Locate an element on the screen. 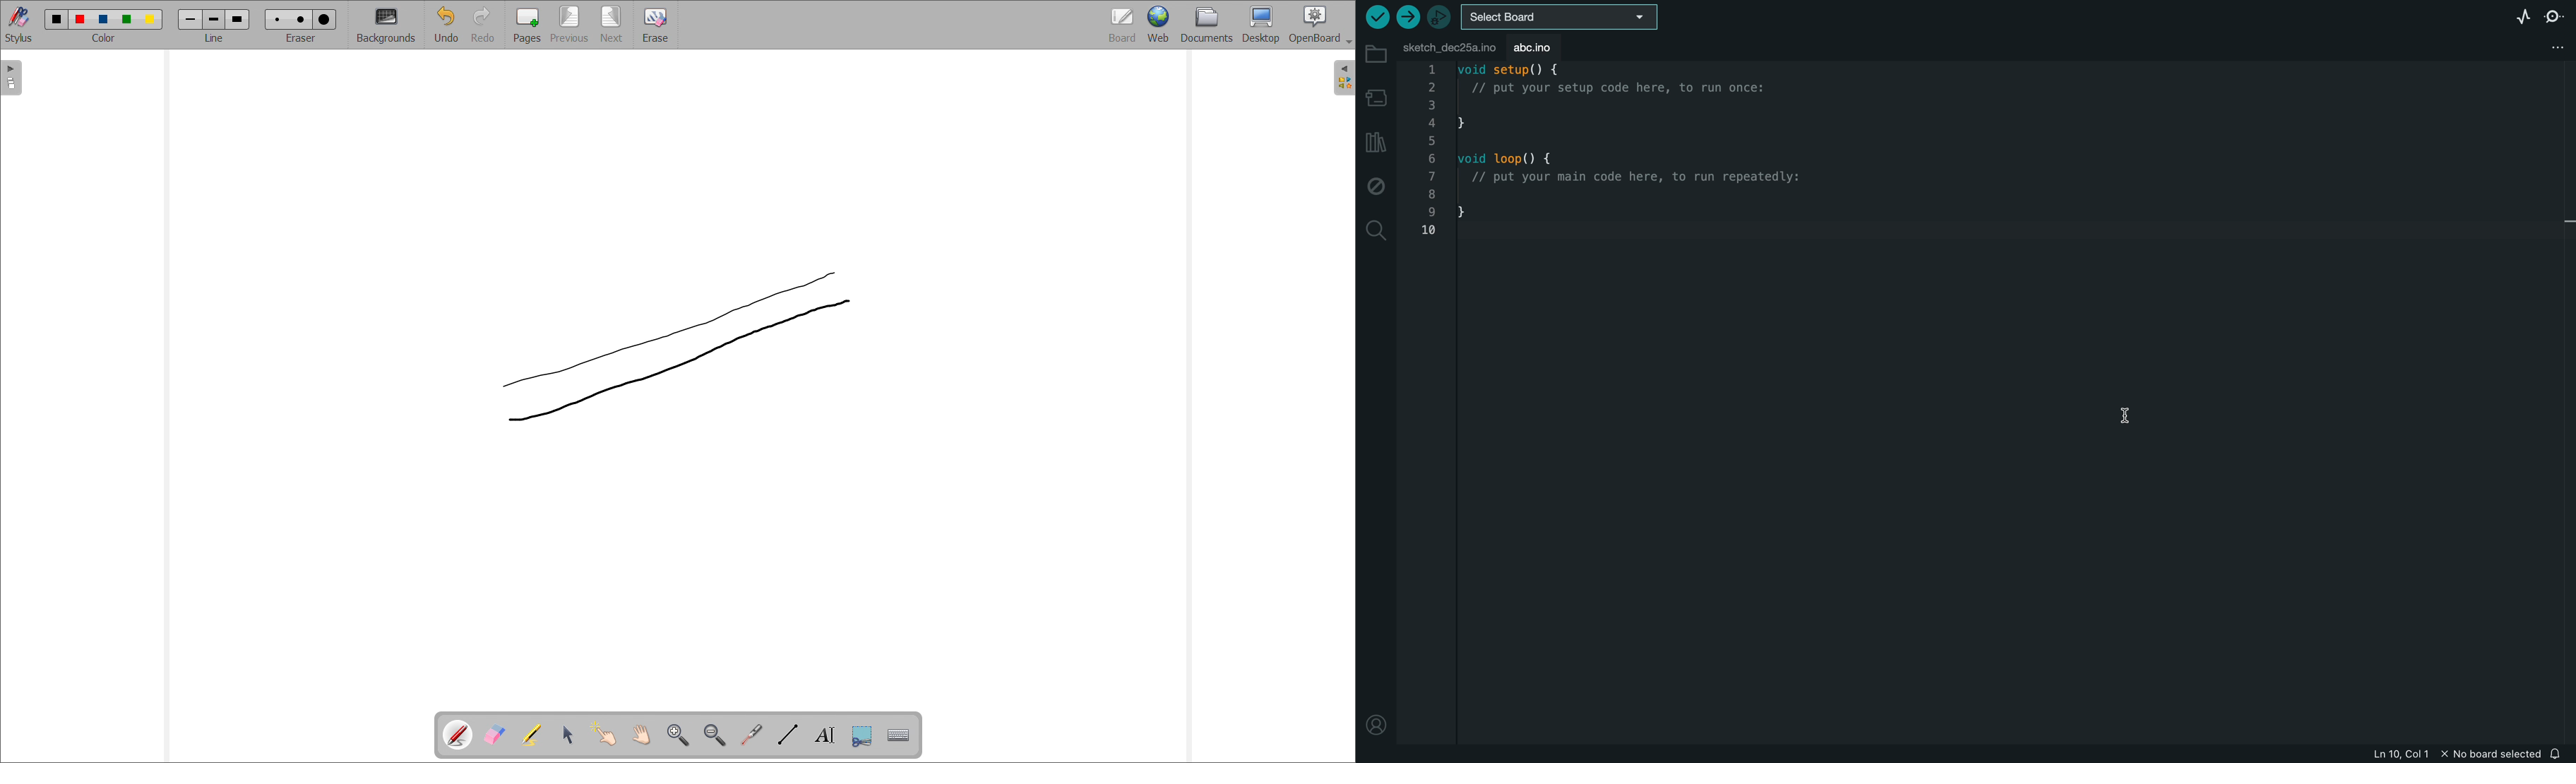 The image size is (2576, 784). serial monitor is located at coordinates (2554, 17).